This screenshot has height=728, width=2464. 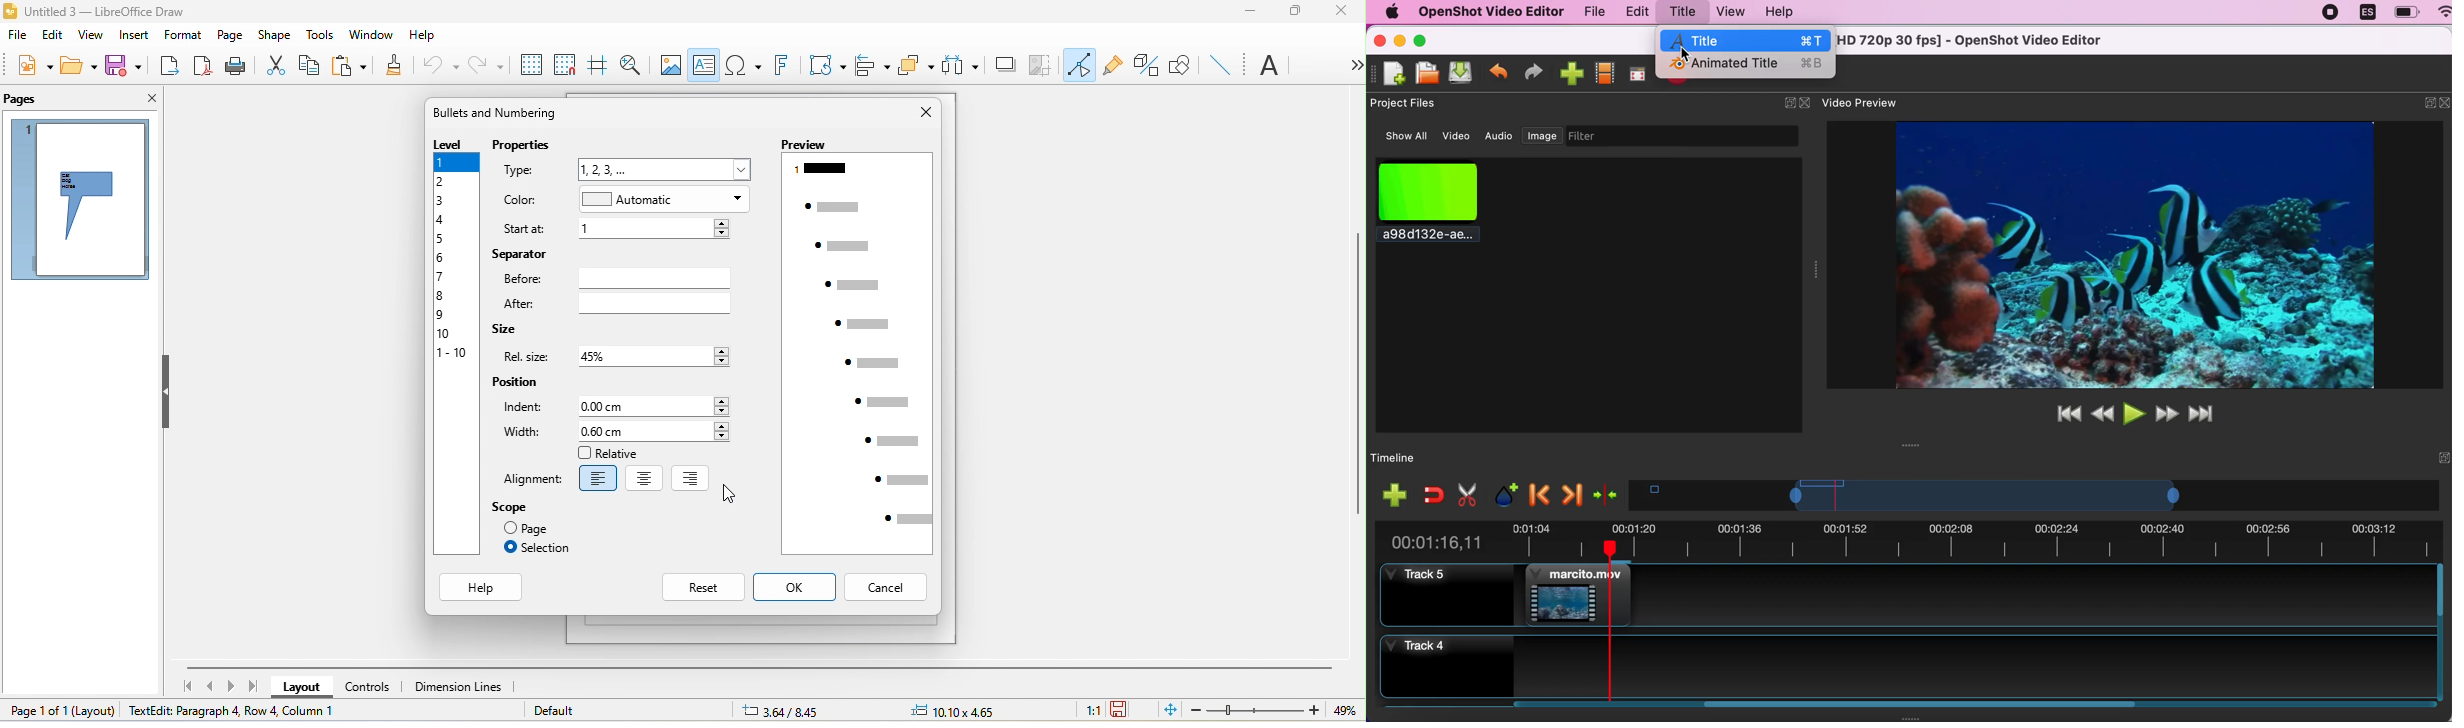 What do you see at coordinates (1180, 63) in the screenshot?
I see `show draw function` at bounding box center [1180, 63].